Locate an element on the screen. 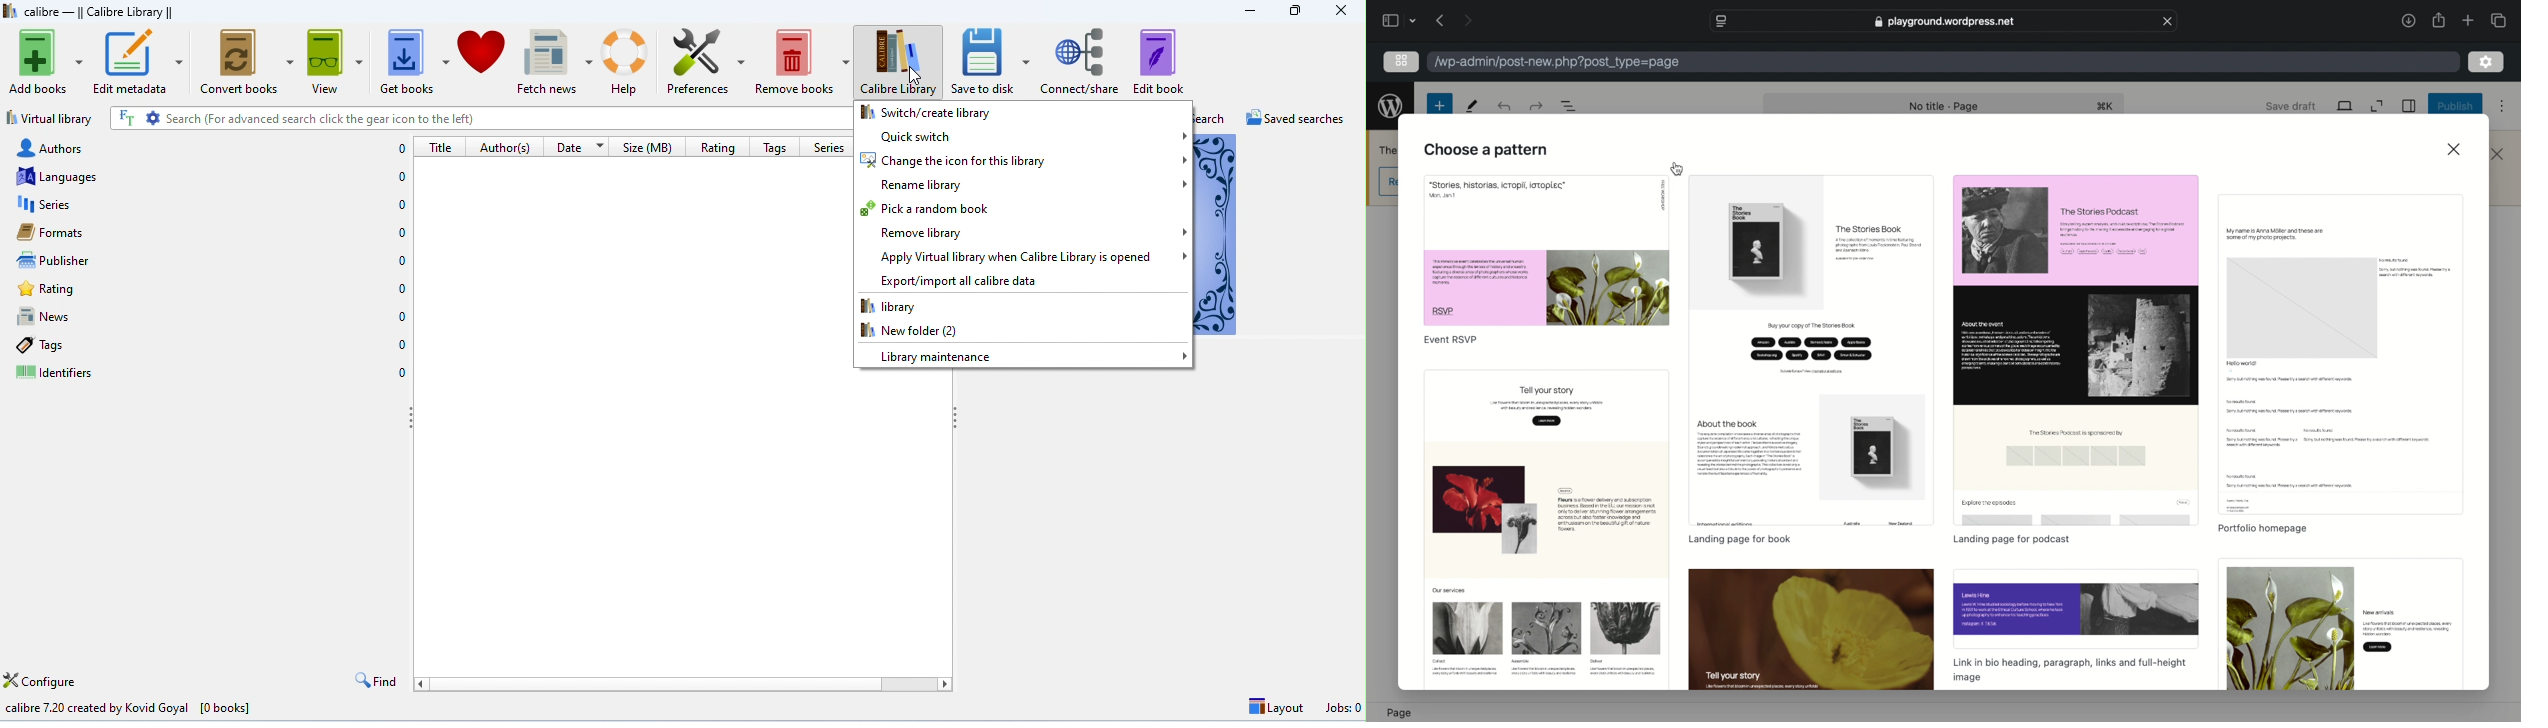  view is located at coordinates (2344, 105).